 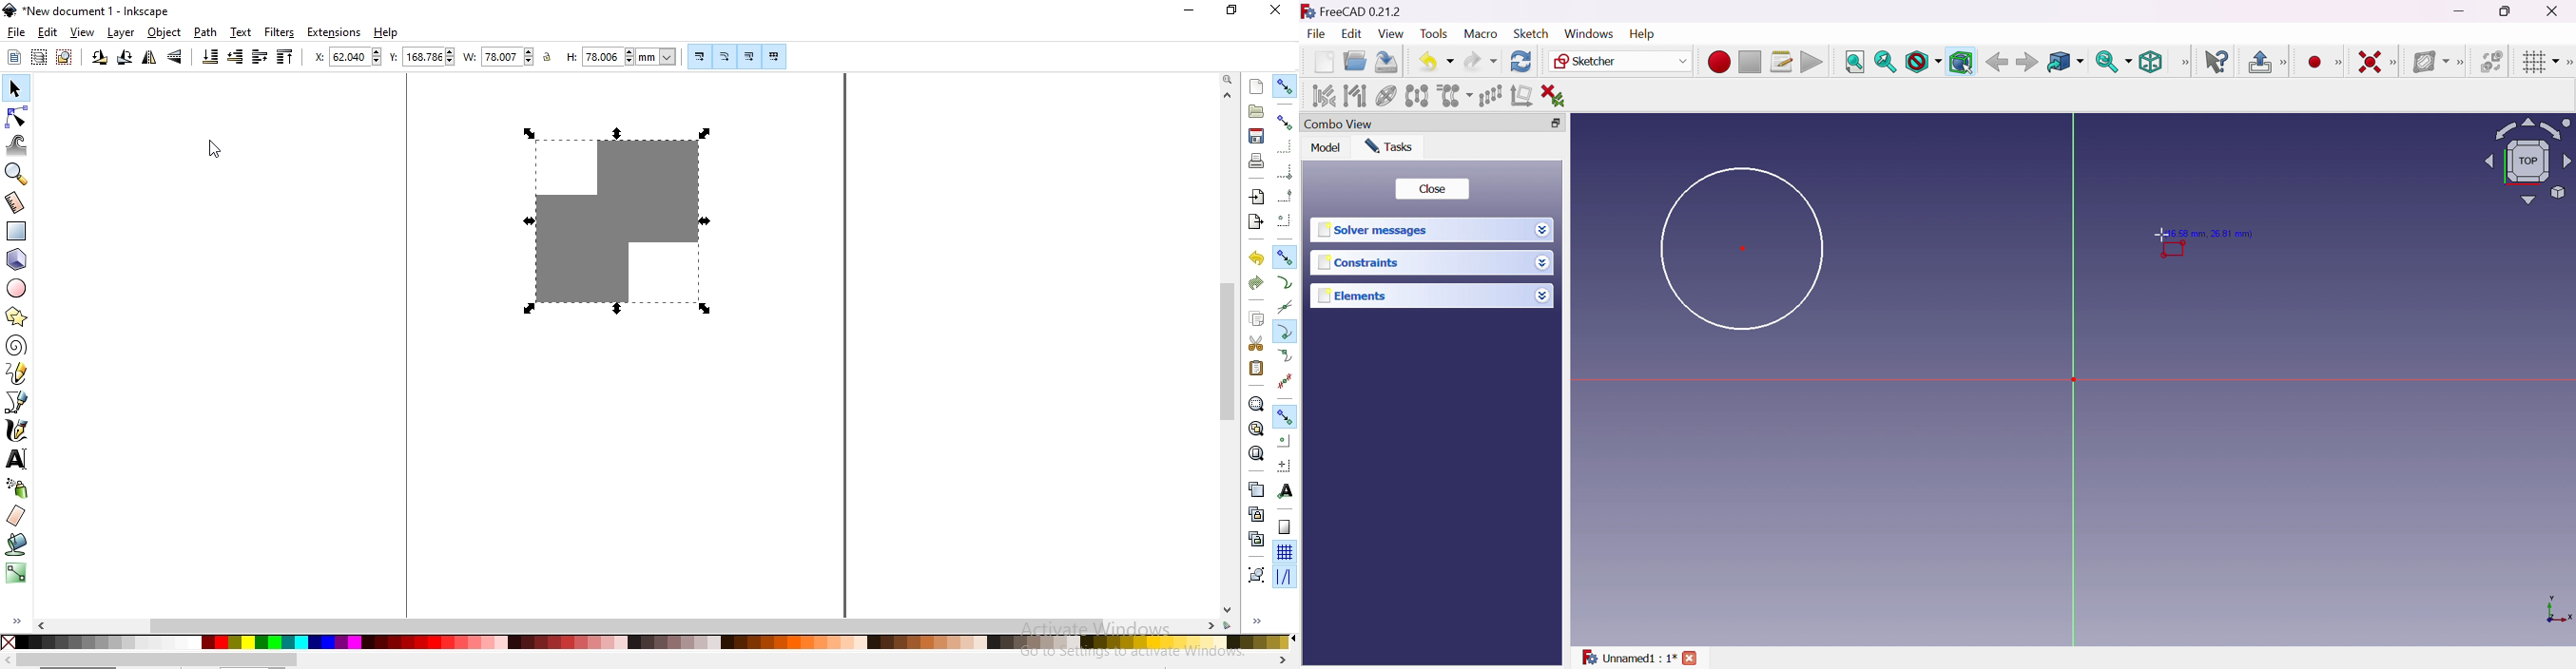 What do you see at coordinates (1256, 111) in the screenshot?
I see `open existing document` at bounding box center [1256, 111].